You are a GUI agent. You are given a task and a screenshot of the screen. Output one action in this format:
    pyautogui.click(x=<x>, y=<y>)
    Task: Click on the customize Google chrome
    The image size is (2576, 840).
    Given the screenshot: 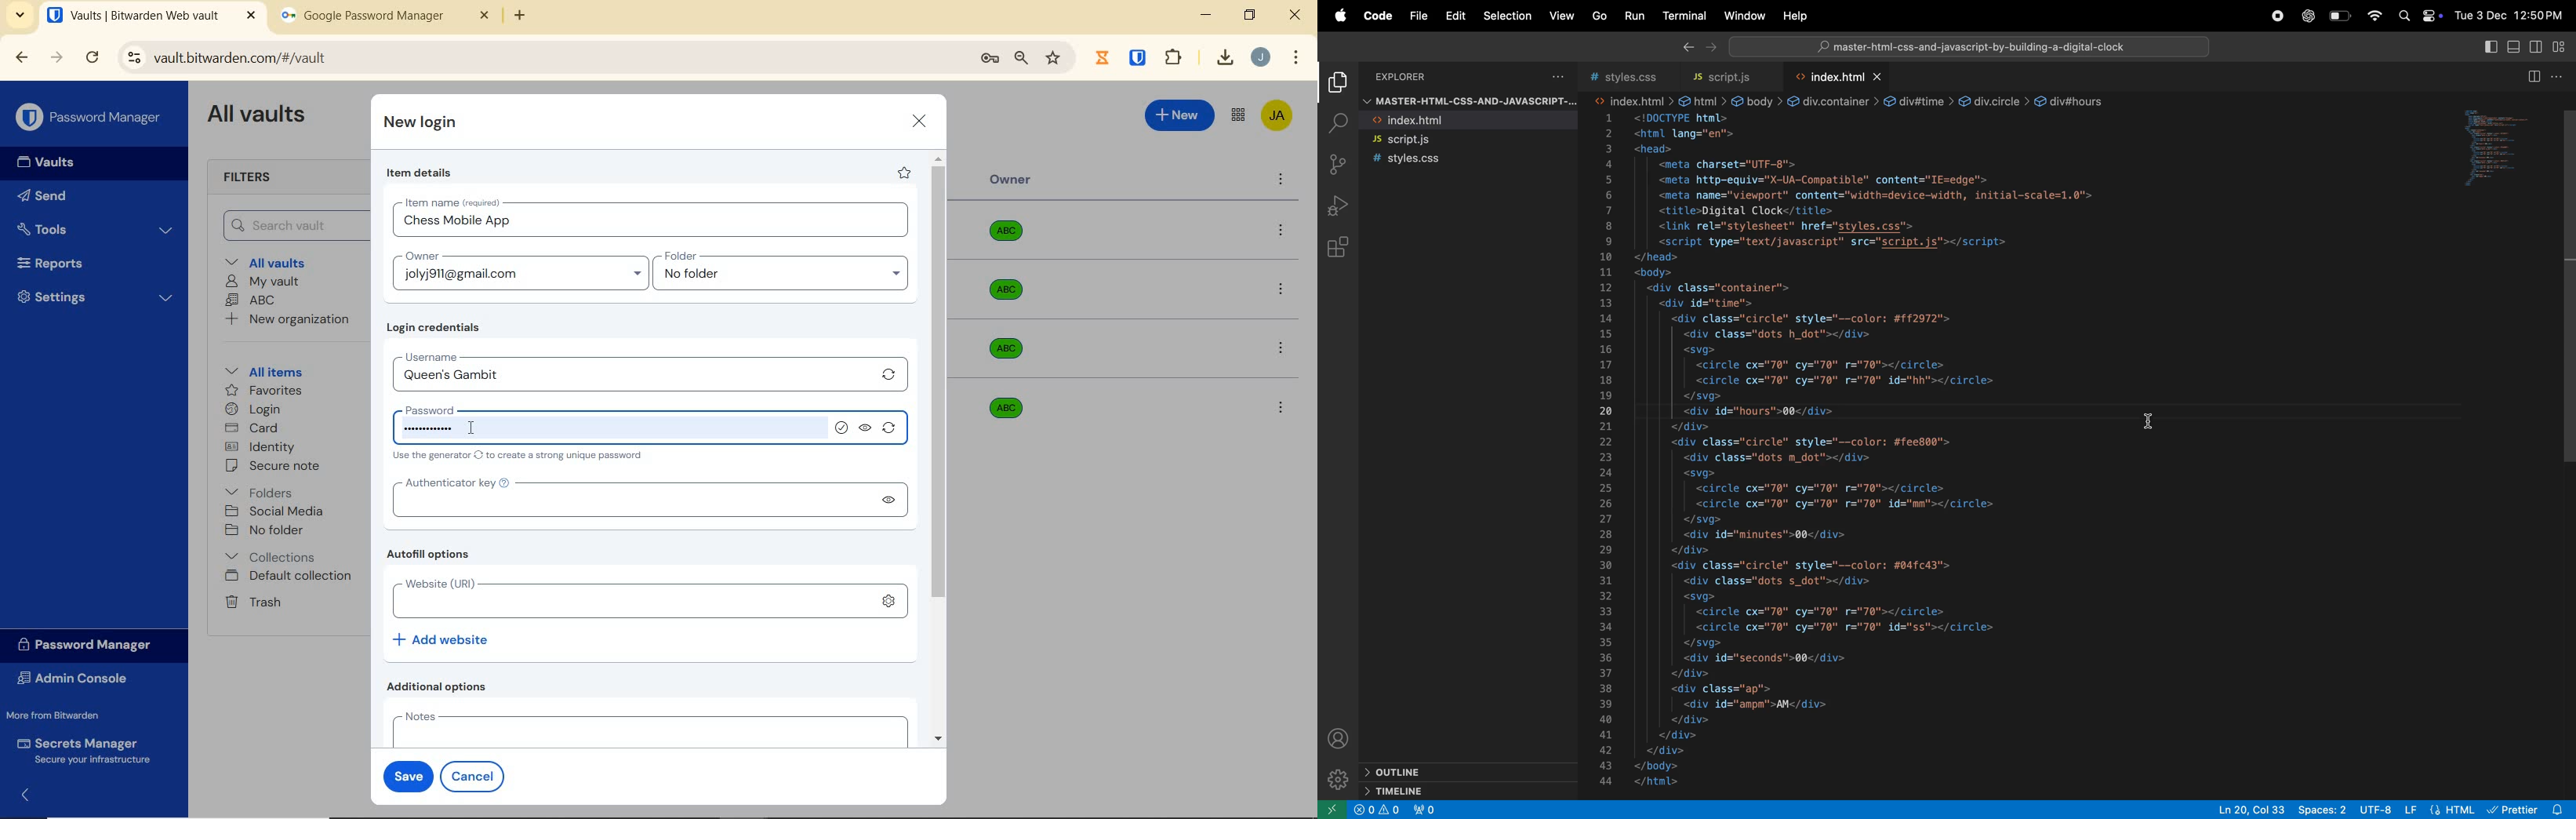 What is the action you would take?
    pyautogui.click(x=1296, y=58)
    